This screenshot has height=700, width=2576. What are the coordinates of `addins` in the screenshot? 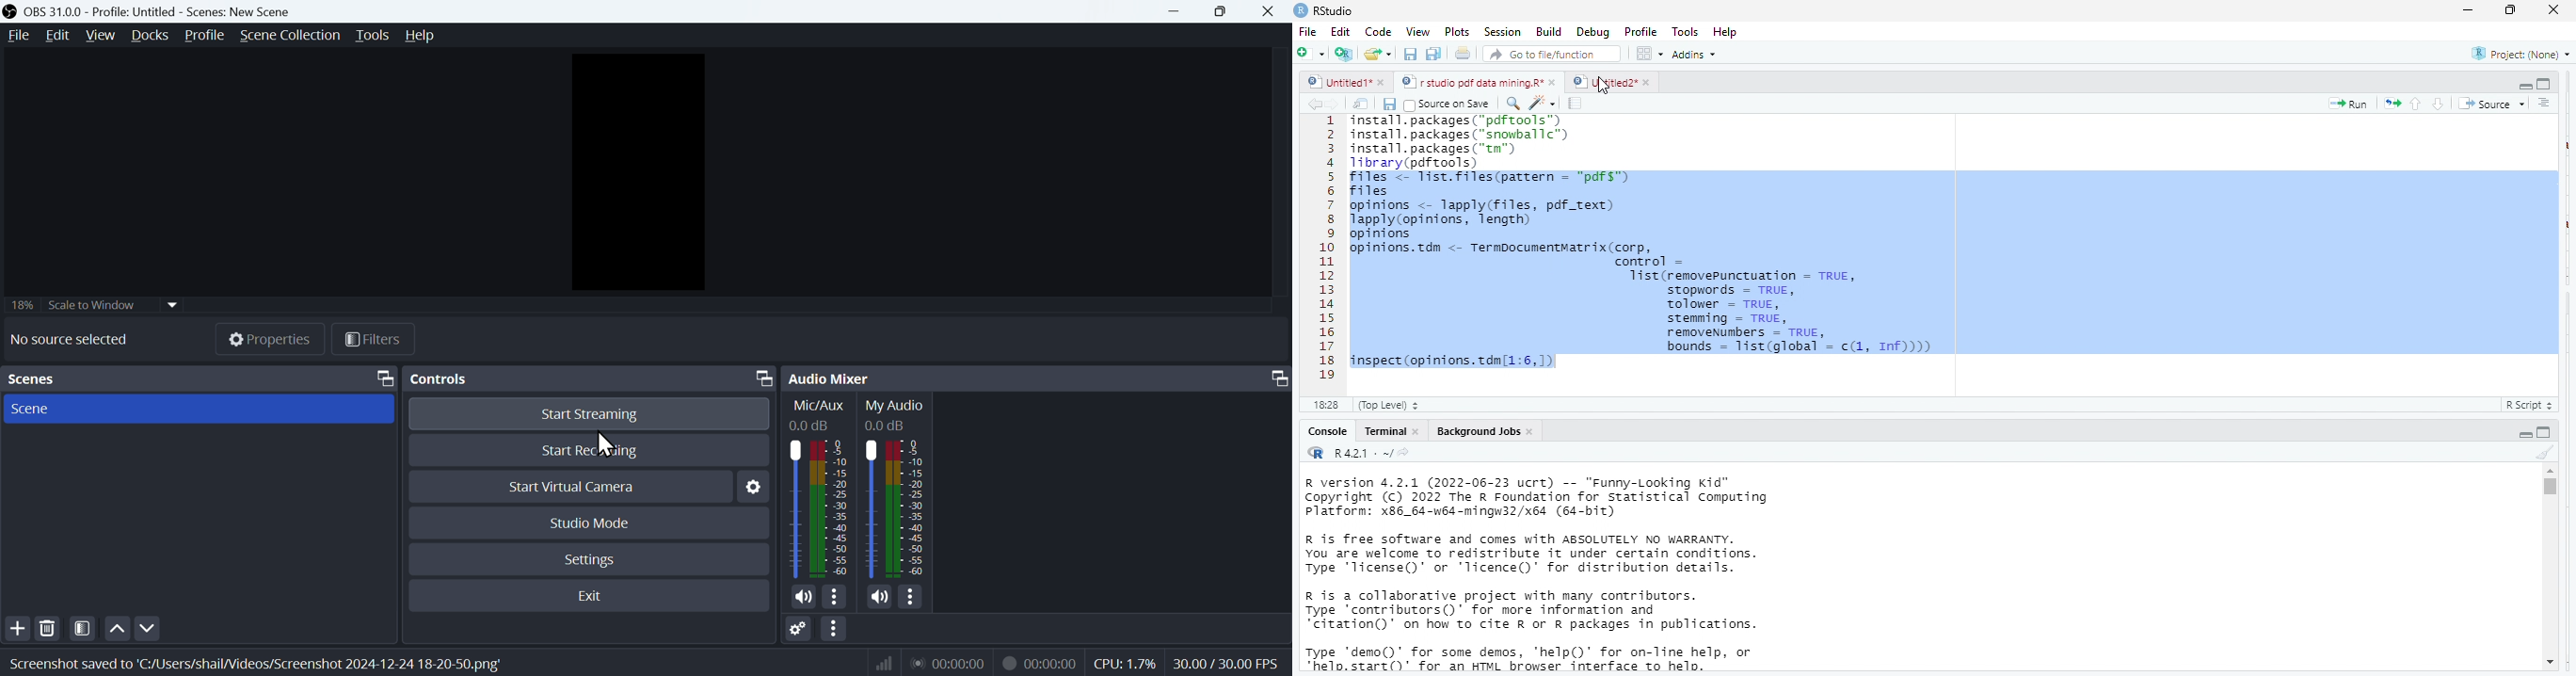 It's located at (1699, 54).